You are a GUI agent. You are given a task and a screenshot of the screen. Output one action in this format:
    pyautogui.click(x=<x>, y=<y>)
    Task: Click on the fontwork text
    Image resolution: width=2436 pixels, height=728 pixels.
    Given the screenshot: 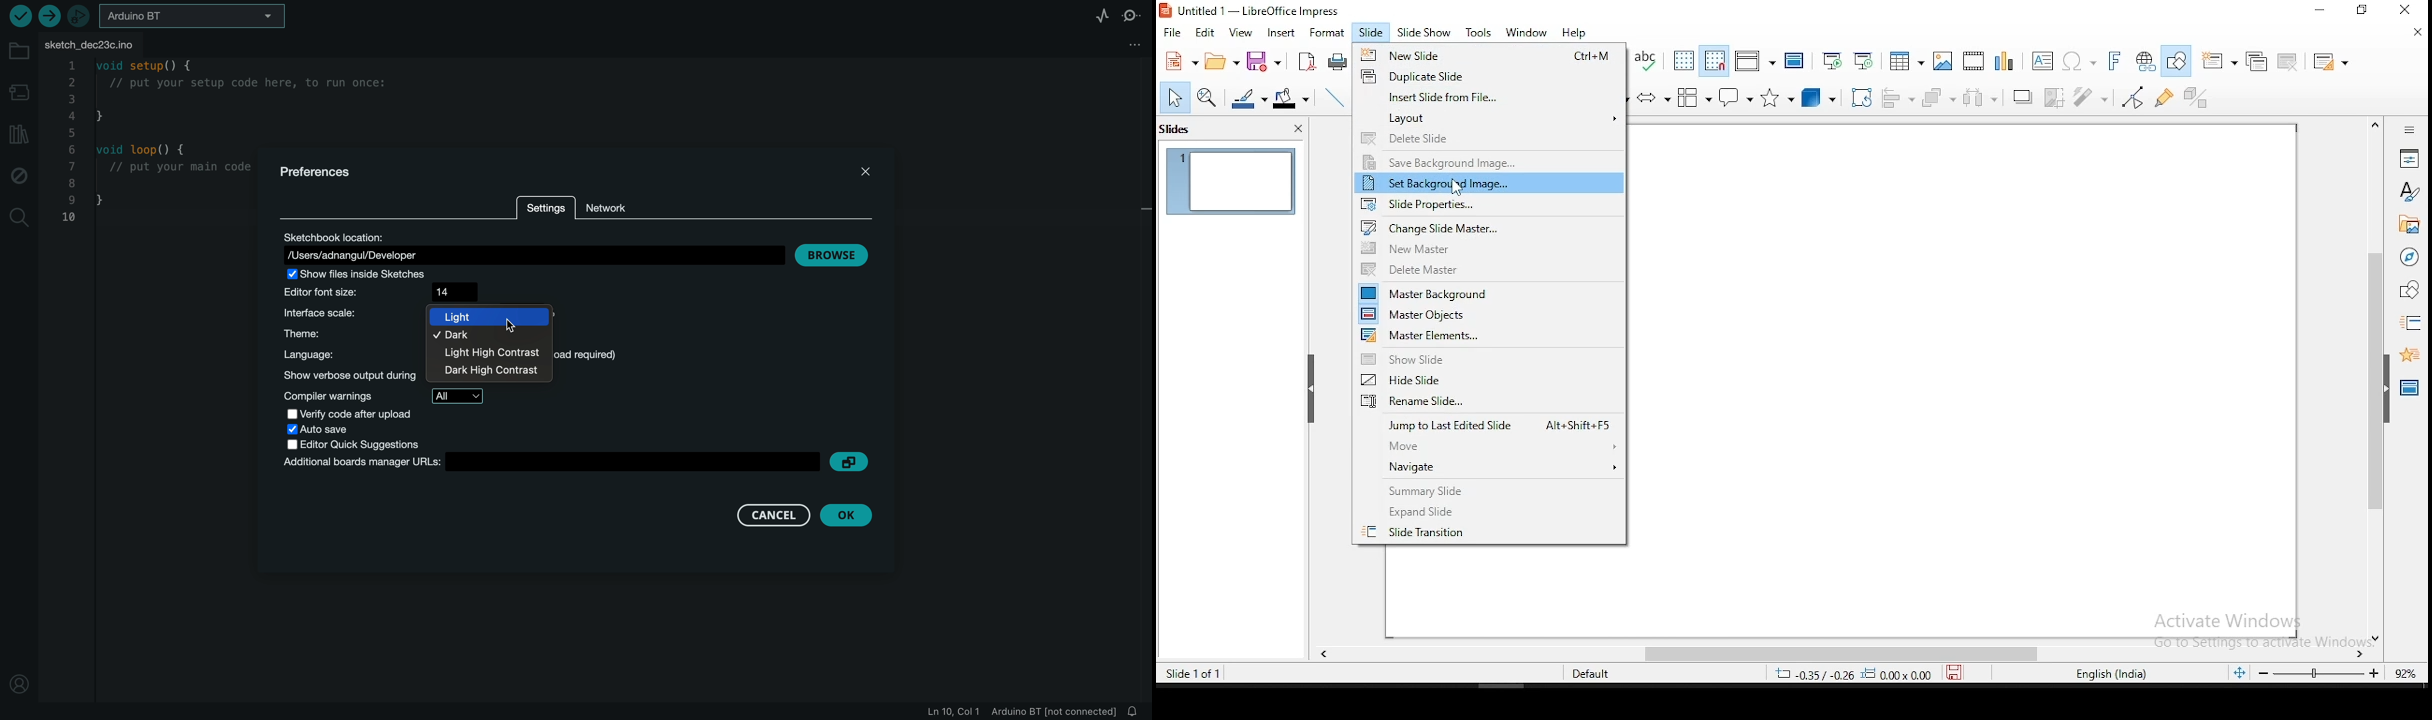 What is the action you would take?
    pyautogui.click(x=2113, y=60)
    